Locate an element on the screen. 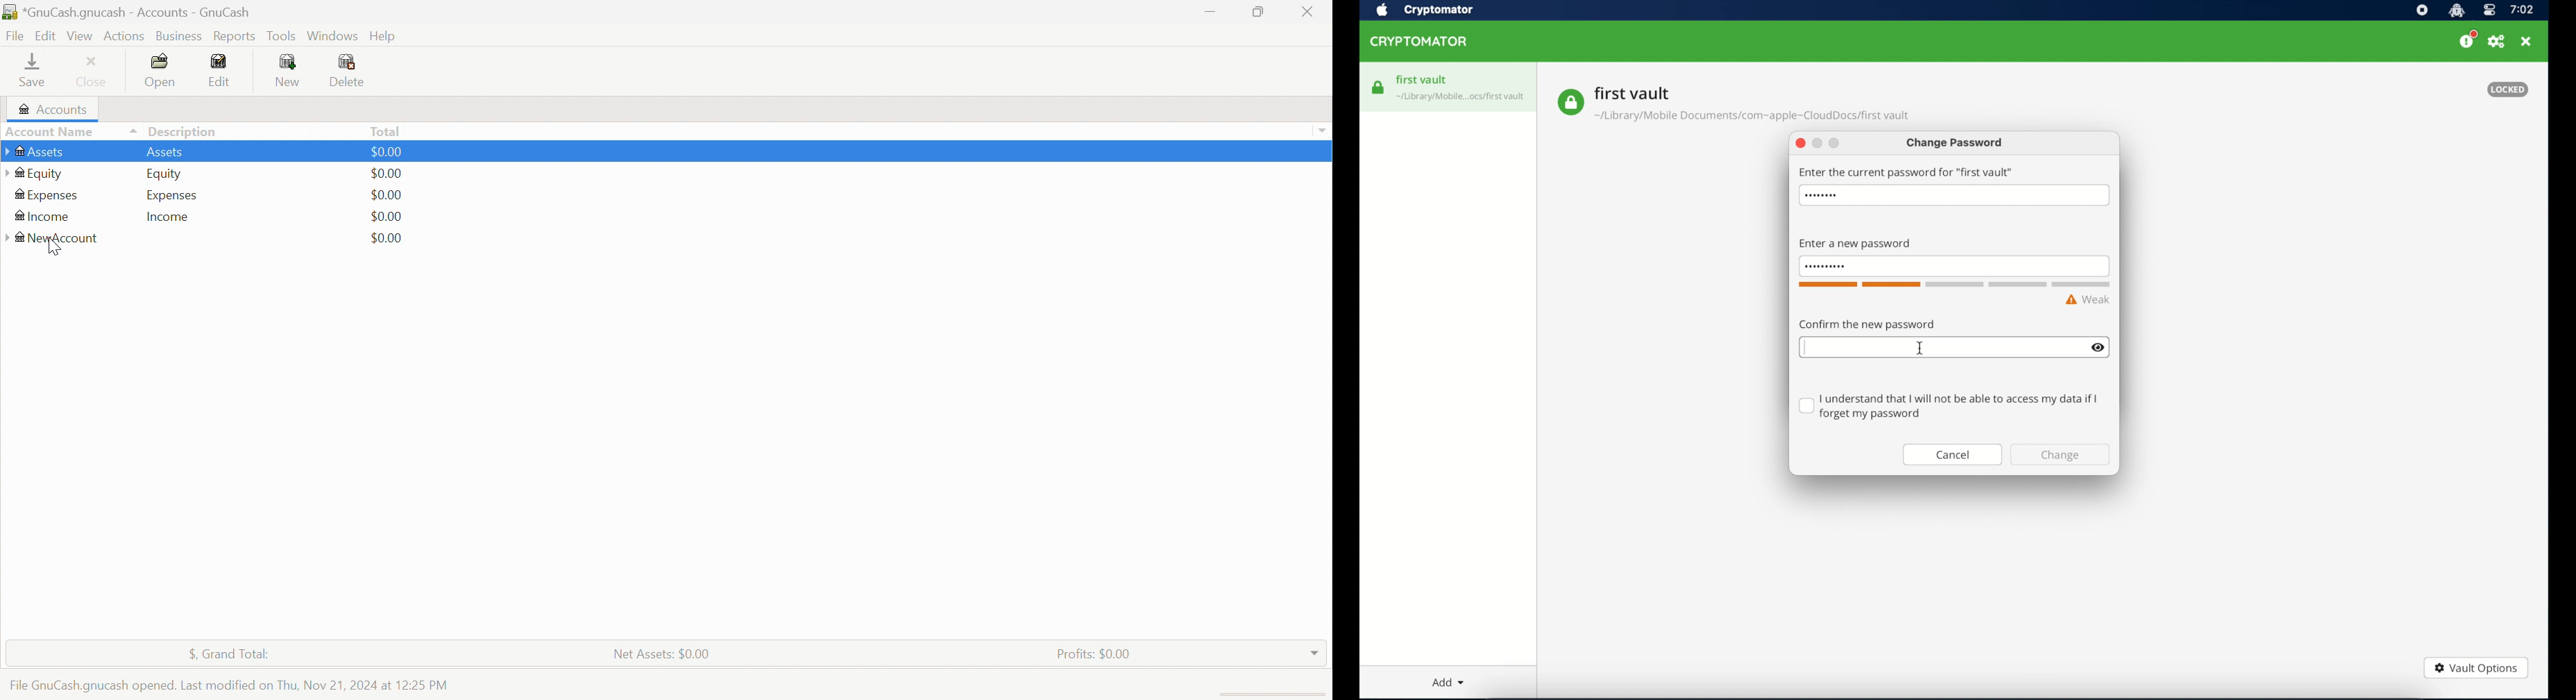  I beam cursor is located at coordinates (1921, 348).